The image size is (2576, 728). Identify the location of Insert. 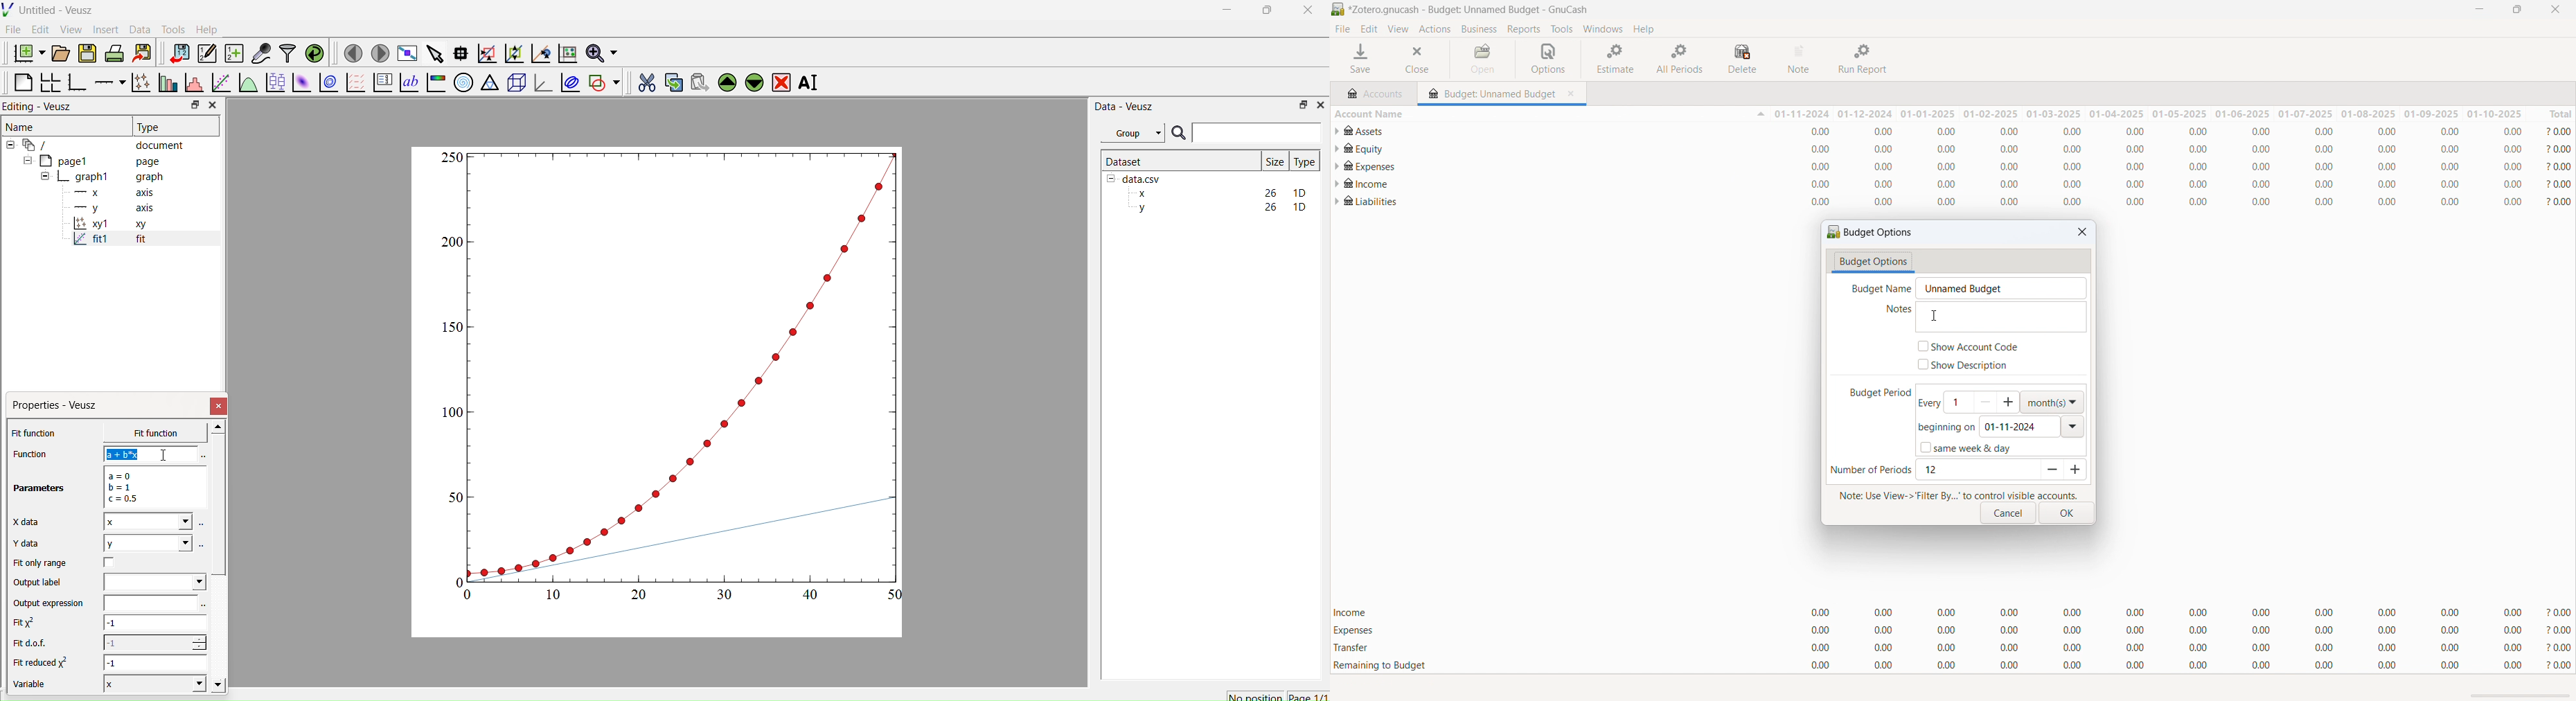
(108, 29).